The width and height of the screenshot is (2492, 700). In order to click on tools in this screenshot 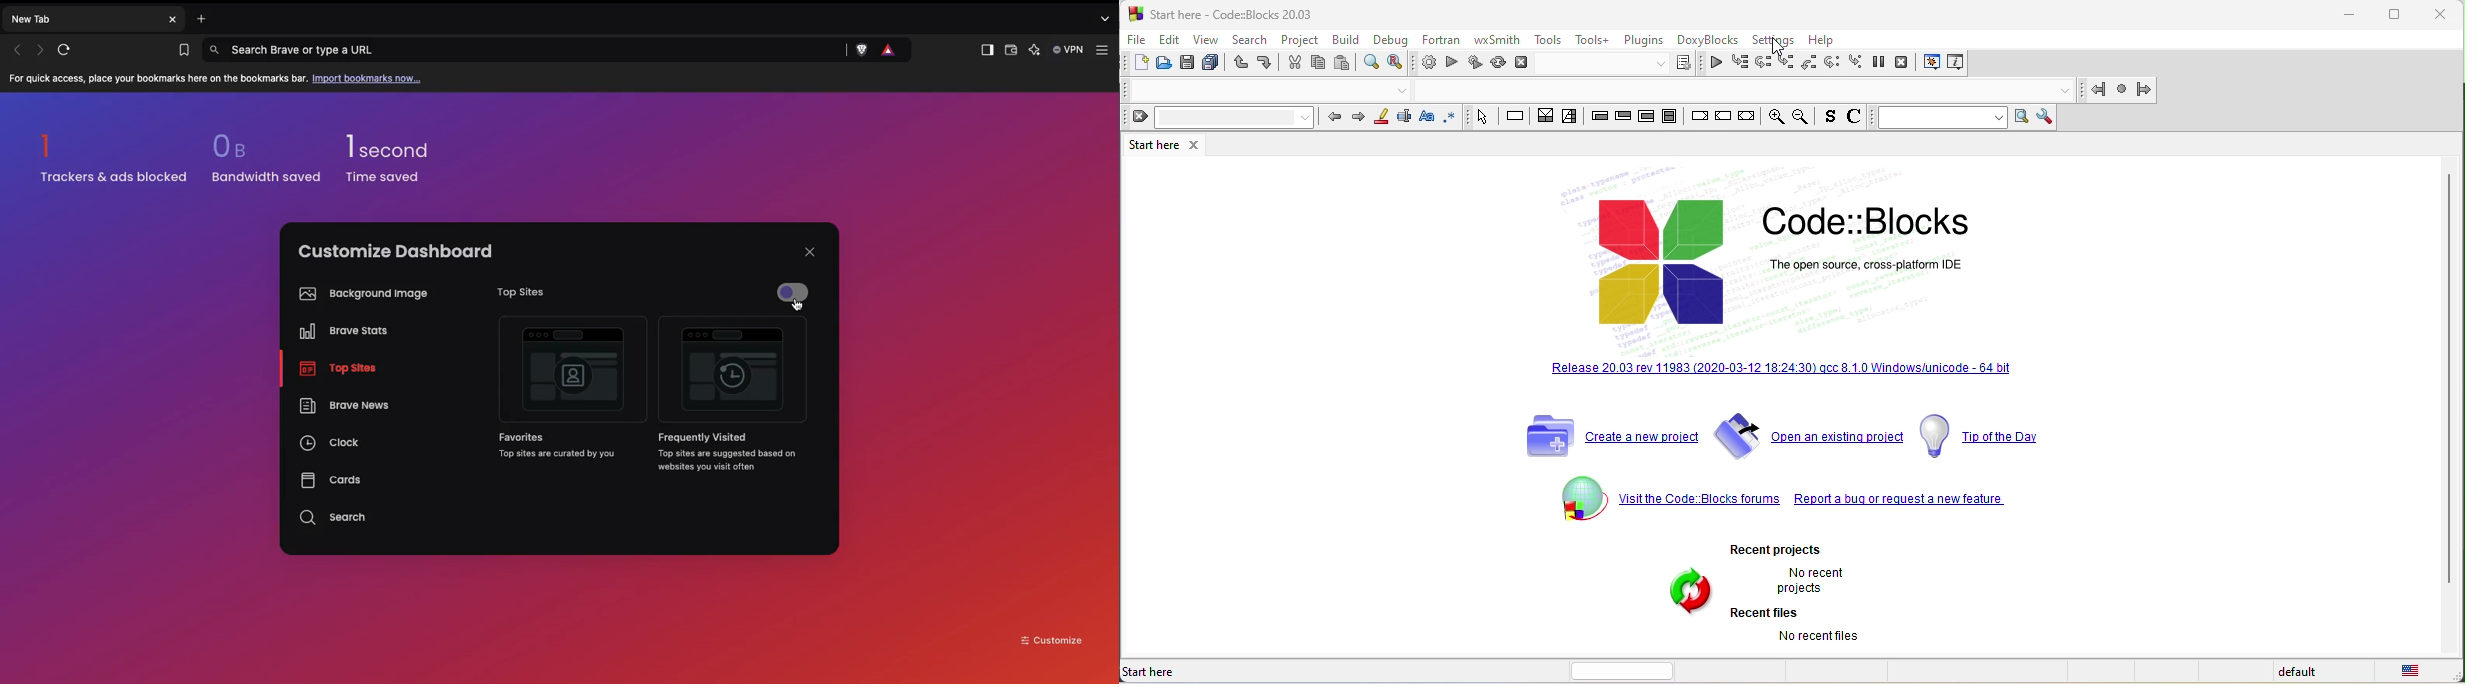, I will do `click(1552, 38)`.